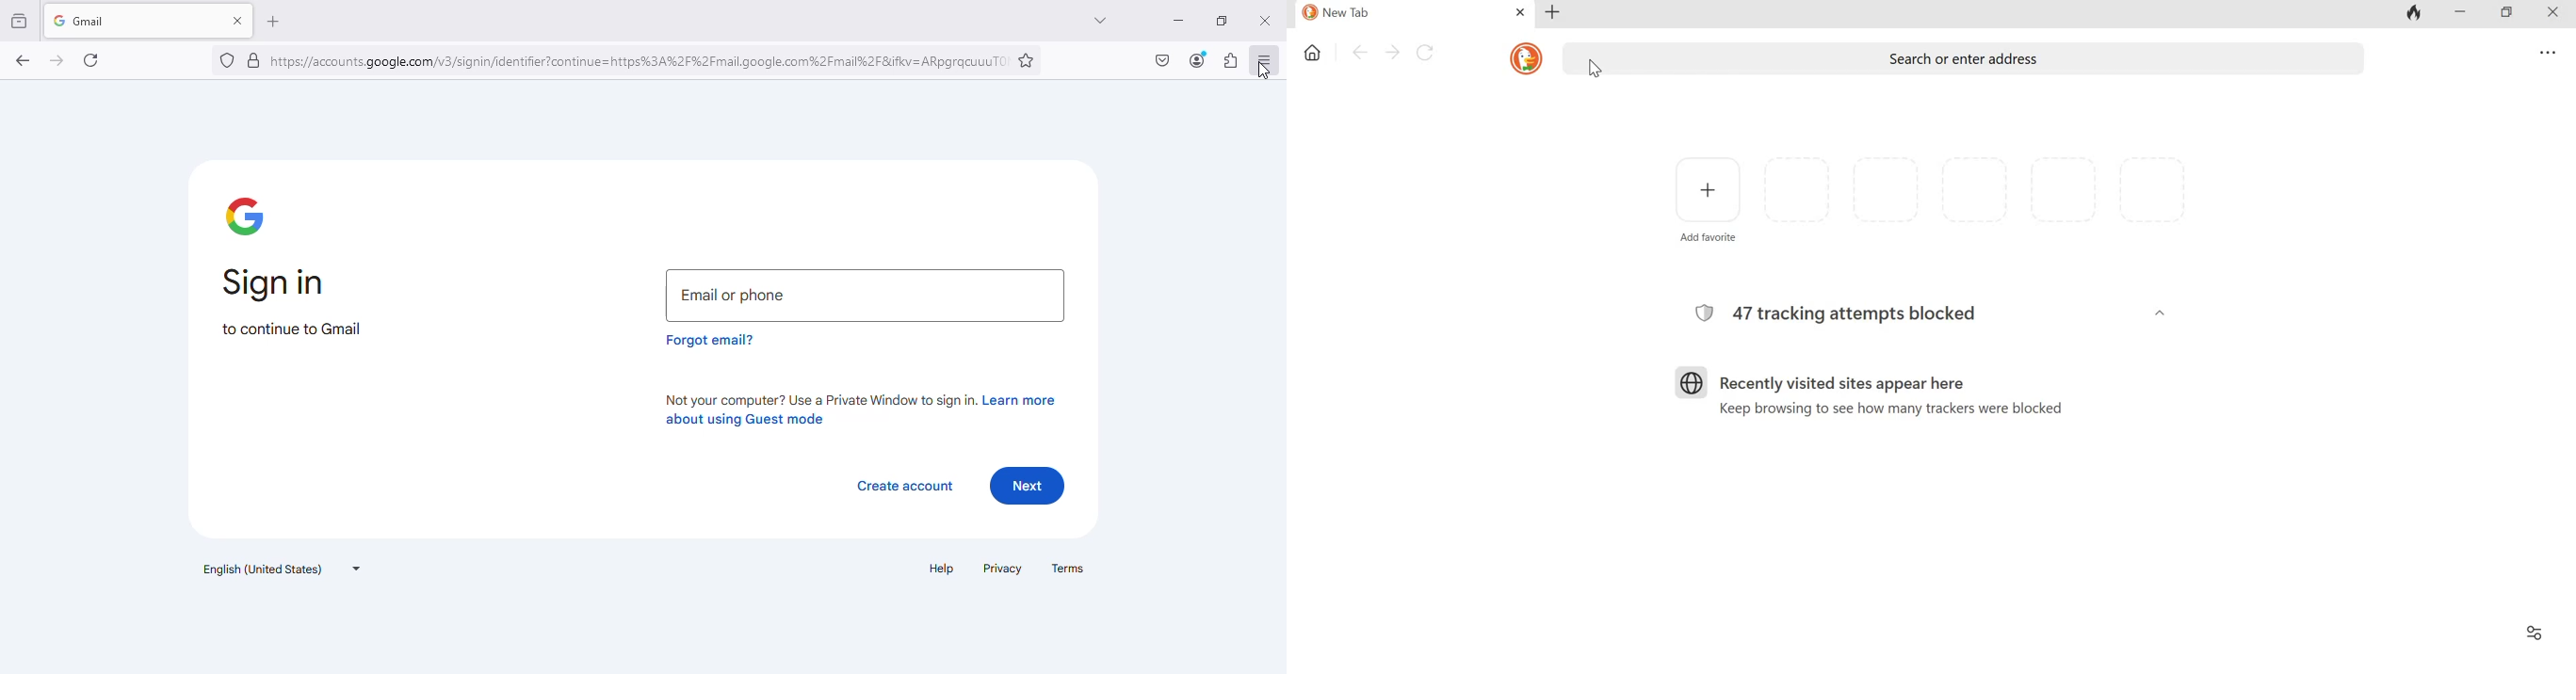  What do you see at coordinates (1101, 21) in the screenshot?
I see `list all tabs` at bounding box center [1101, 21].